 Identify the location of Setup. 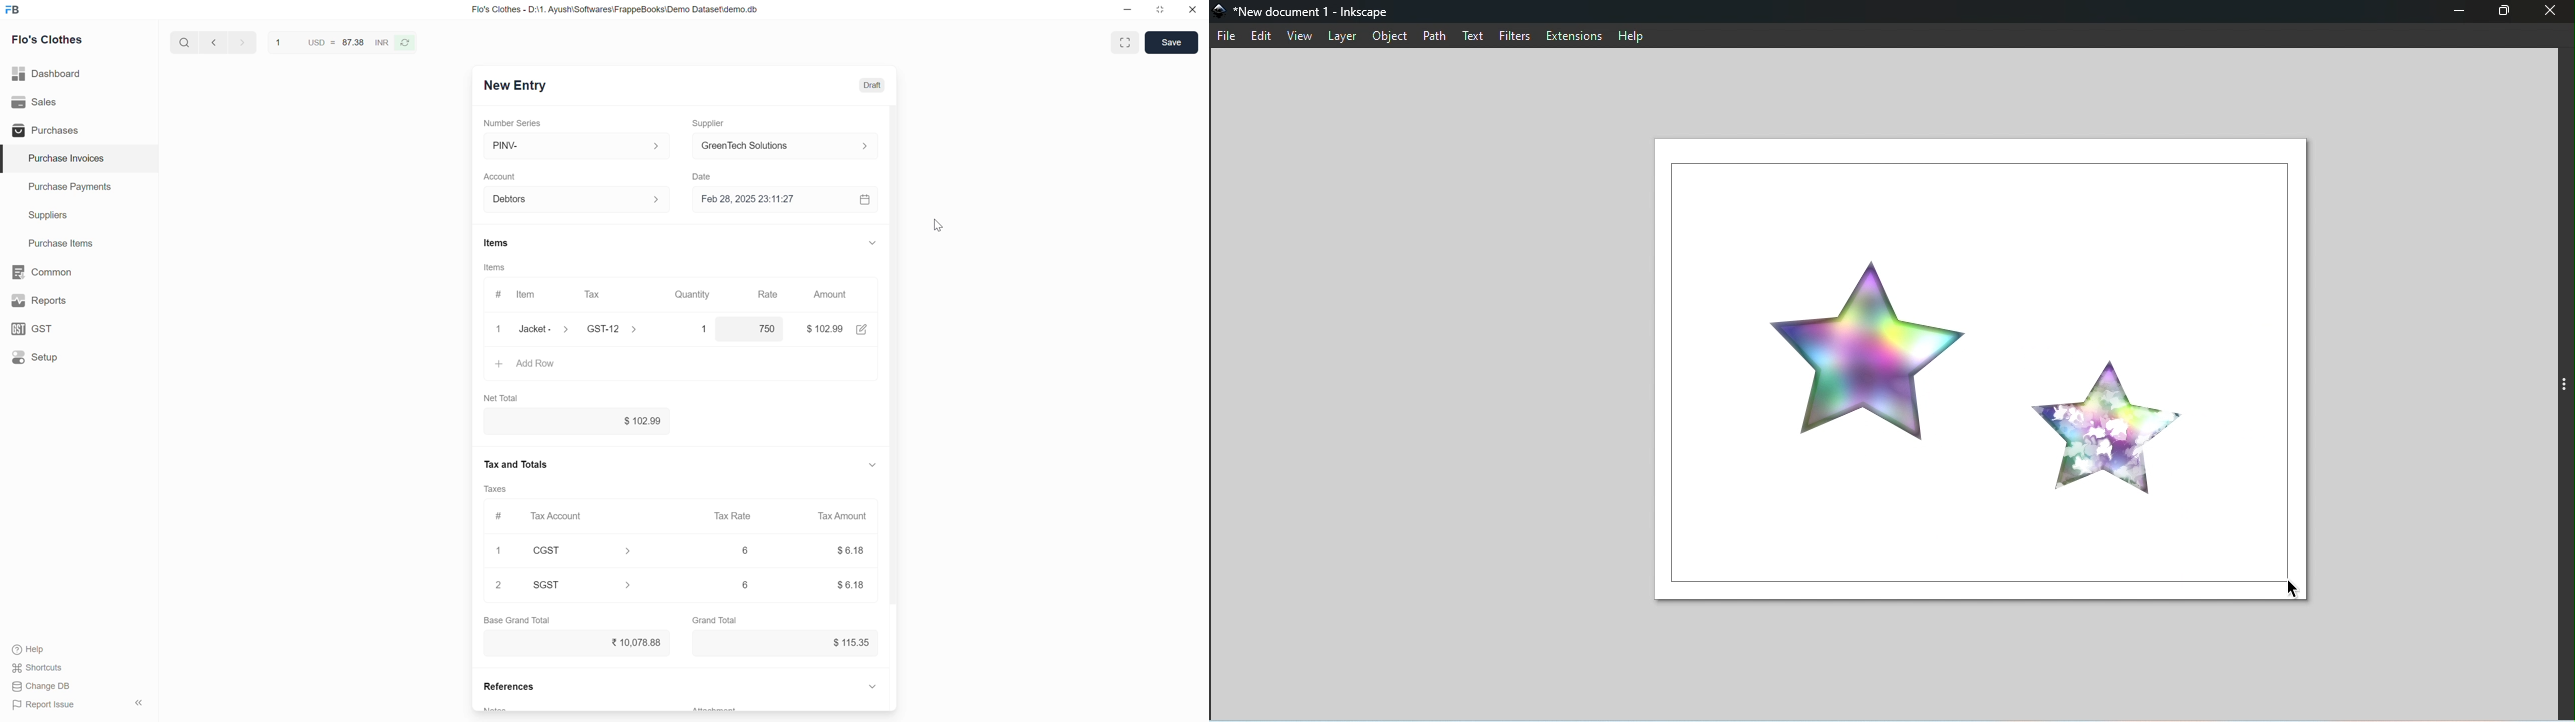
(78, 357).